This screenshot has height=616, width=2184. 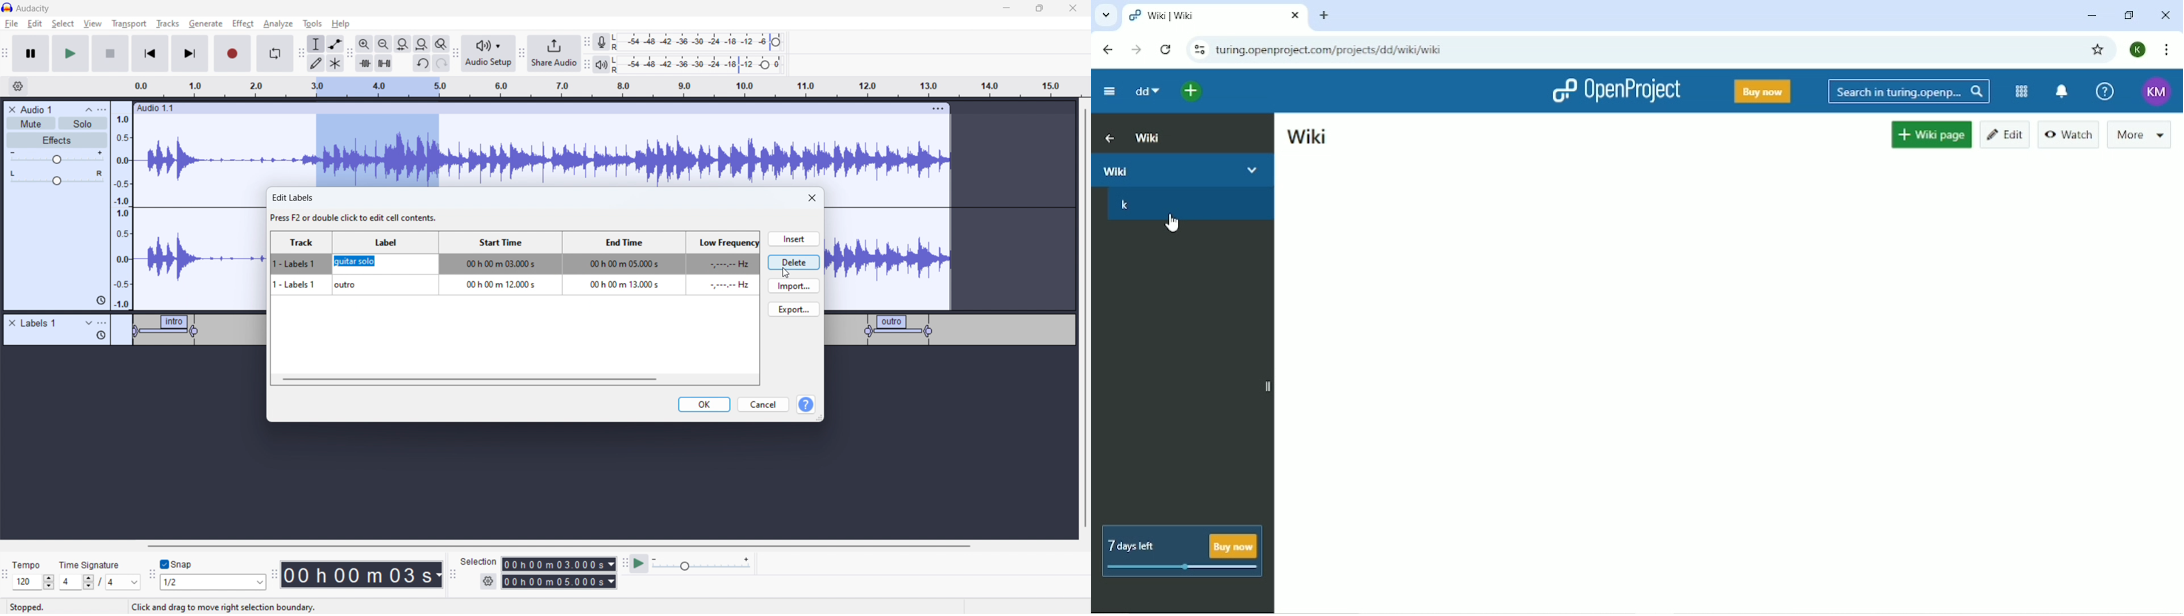 What do you see at coordinates (2141, 135) in the screenshot?
I see `More` at bounding box center [2141, 135].